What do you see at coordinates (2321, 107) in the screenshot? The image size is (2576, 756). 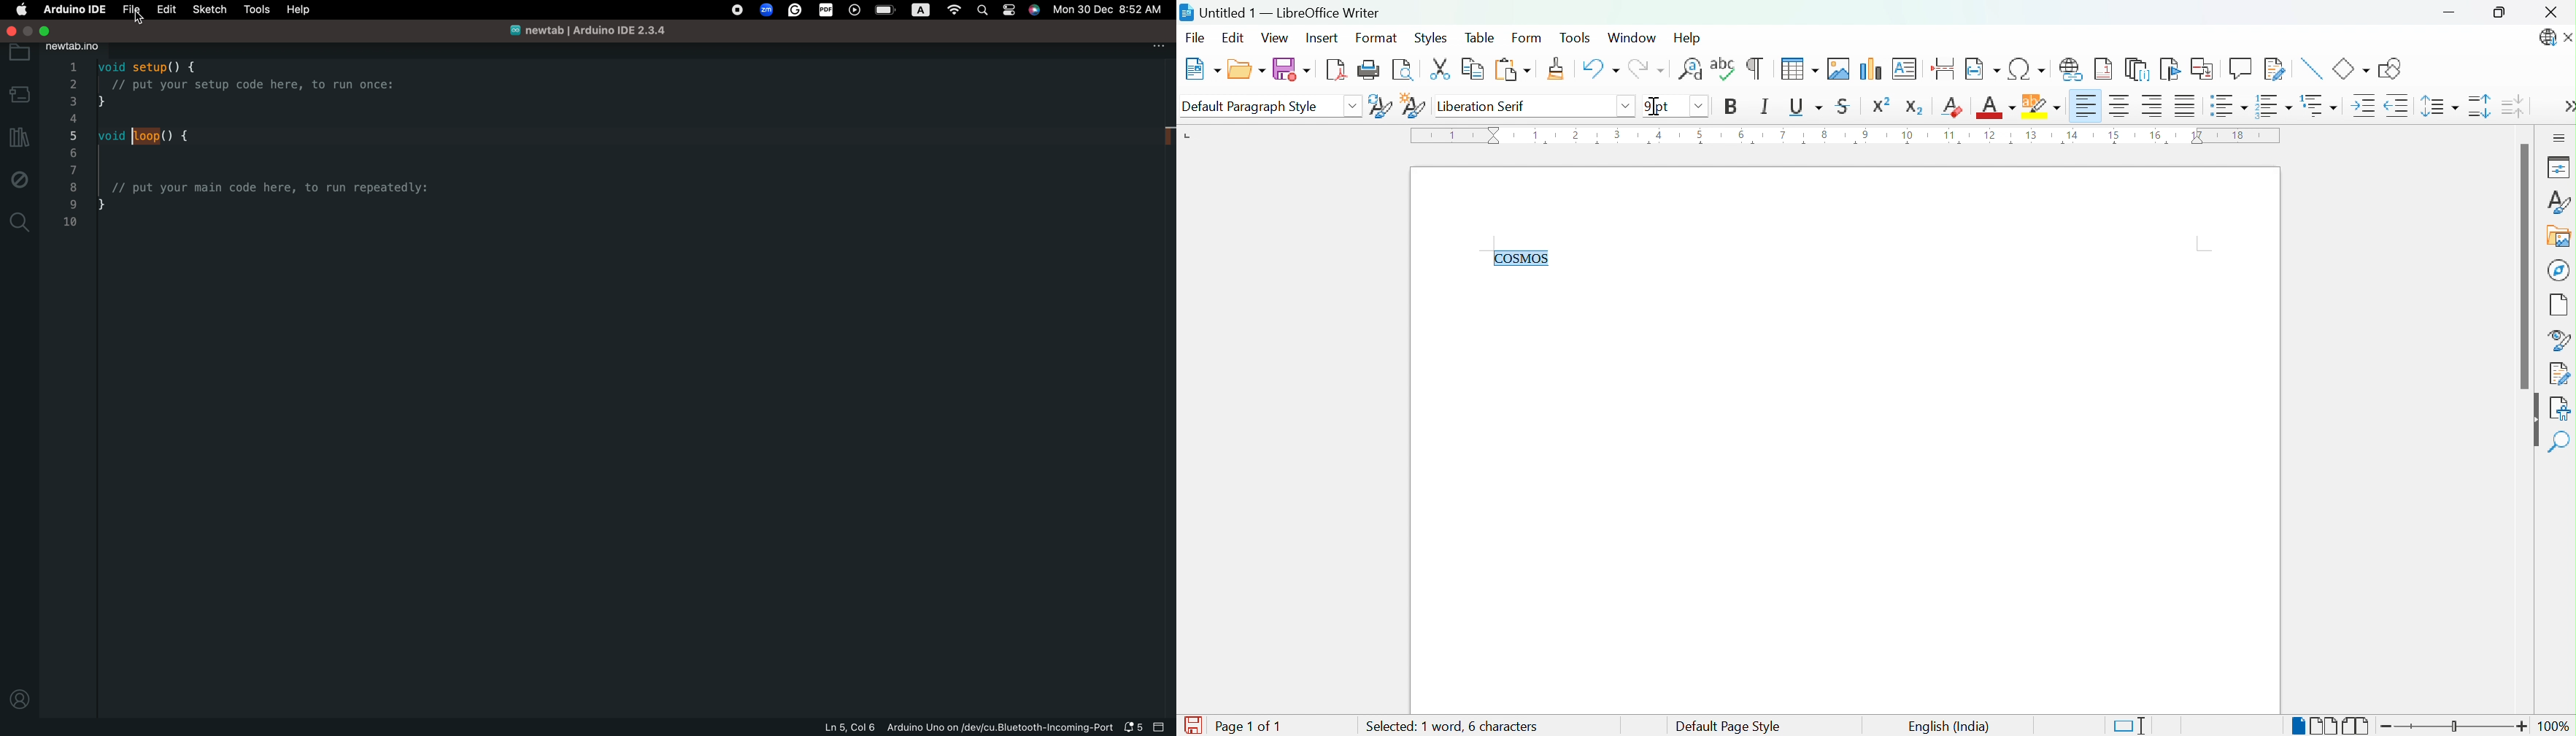 I see `Select outline format` at bounding box center [2321, 107].